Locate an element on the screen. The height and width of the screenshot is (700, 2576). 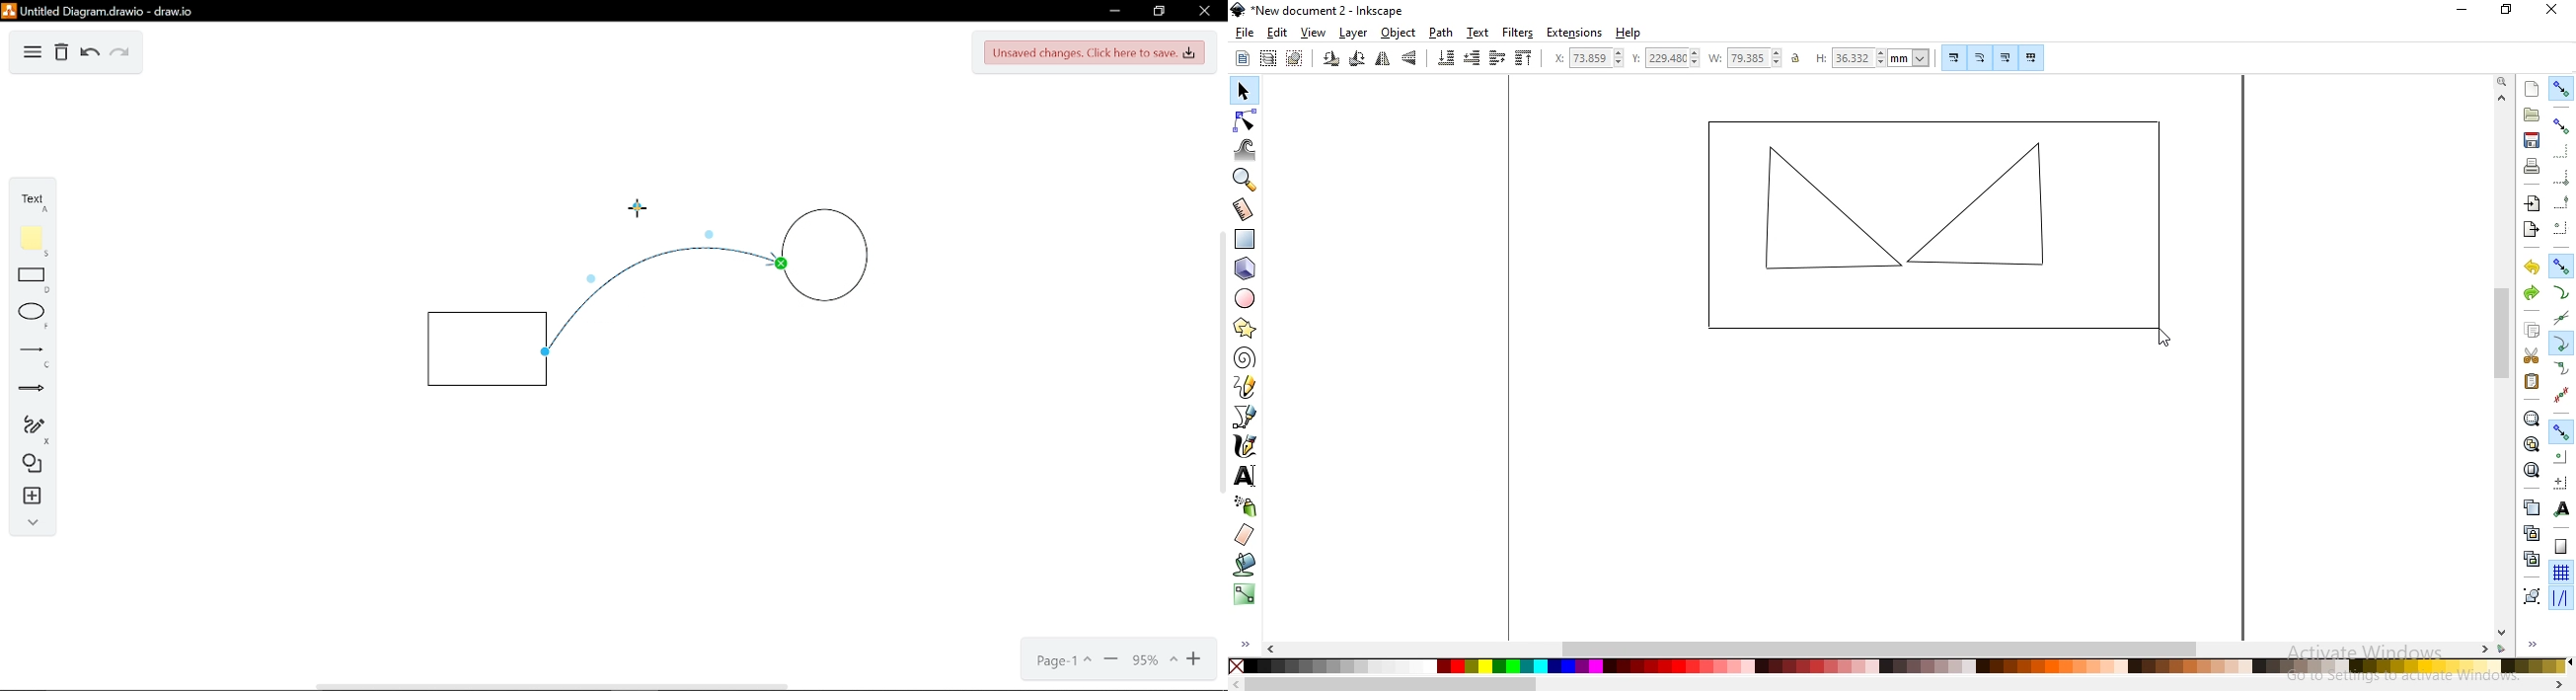
group selected objects is located at coordinates (2530, 593).